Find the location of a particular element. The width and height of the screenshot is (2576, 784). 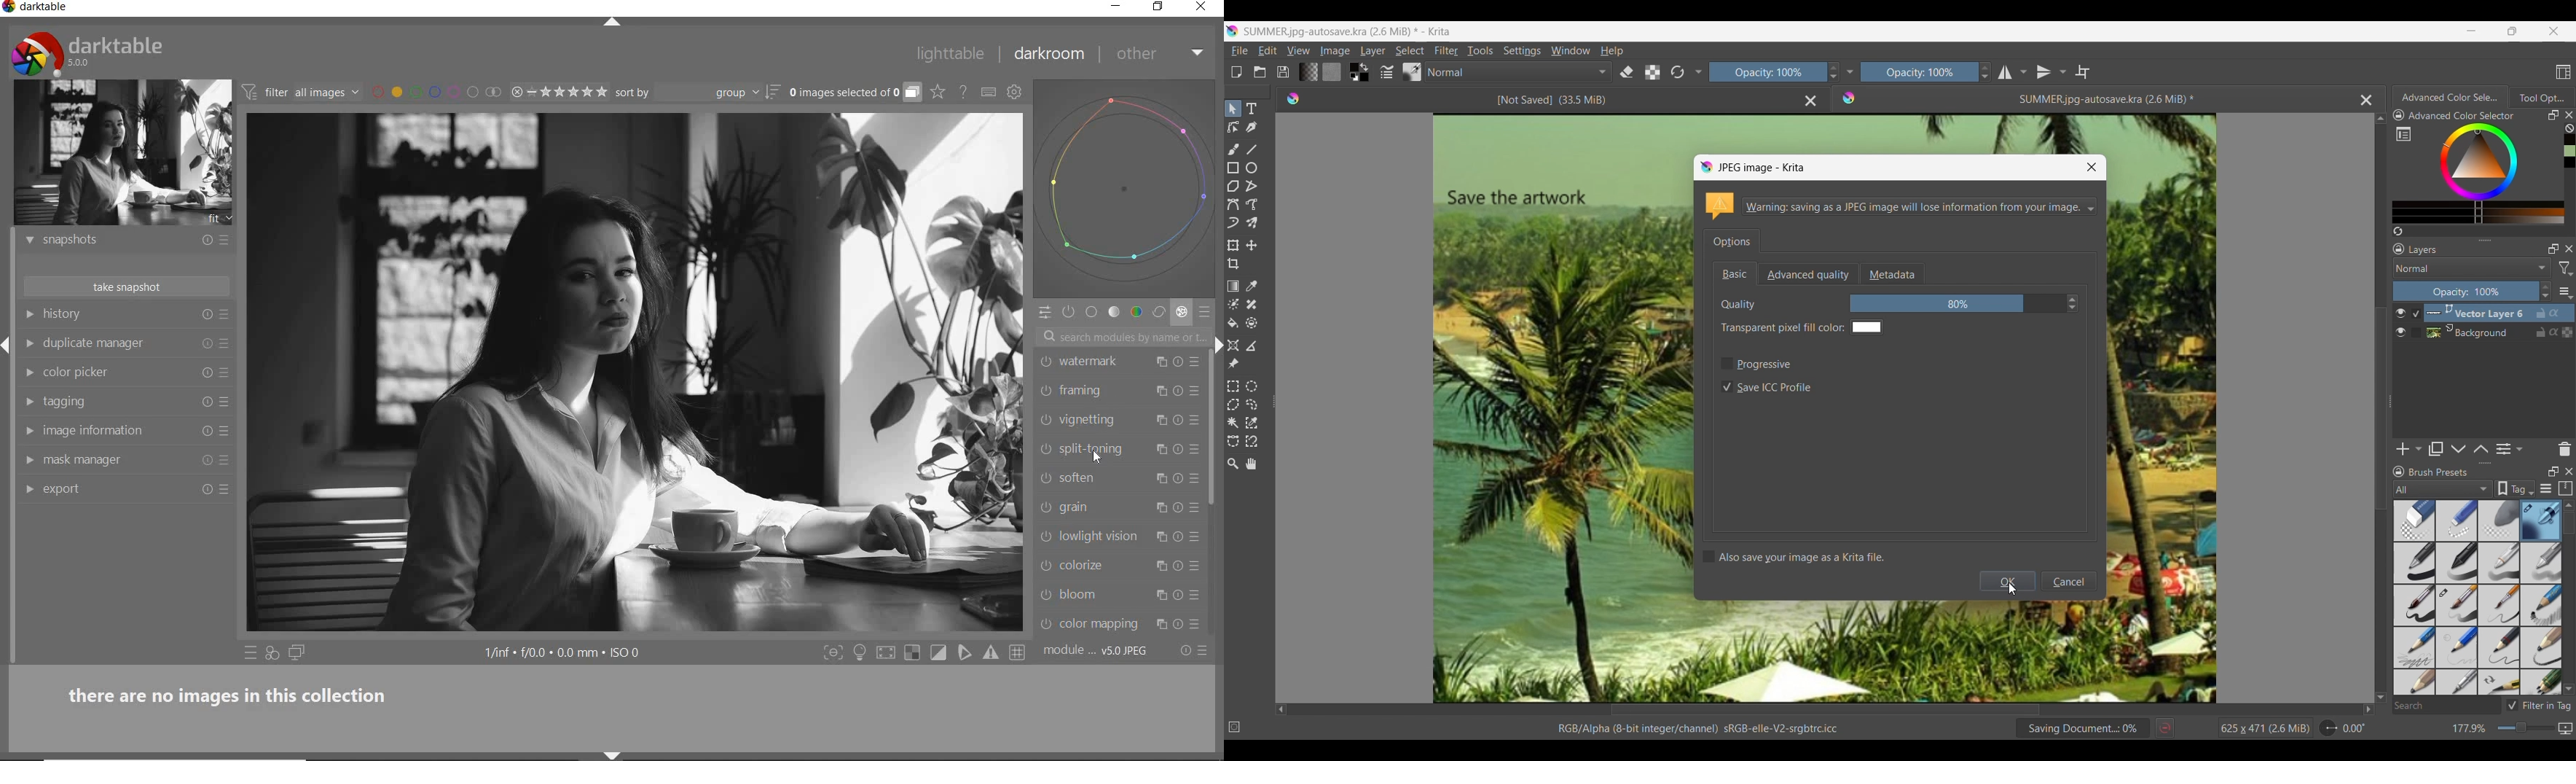

Change height of panels attached to this line is located at coordinates (2467, 240).